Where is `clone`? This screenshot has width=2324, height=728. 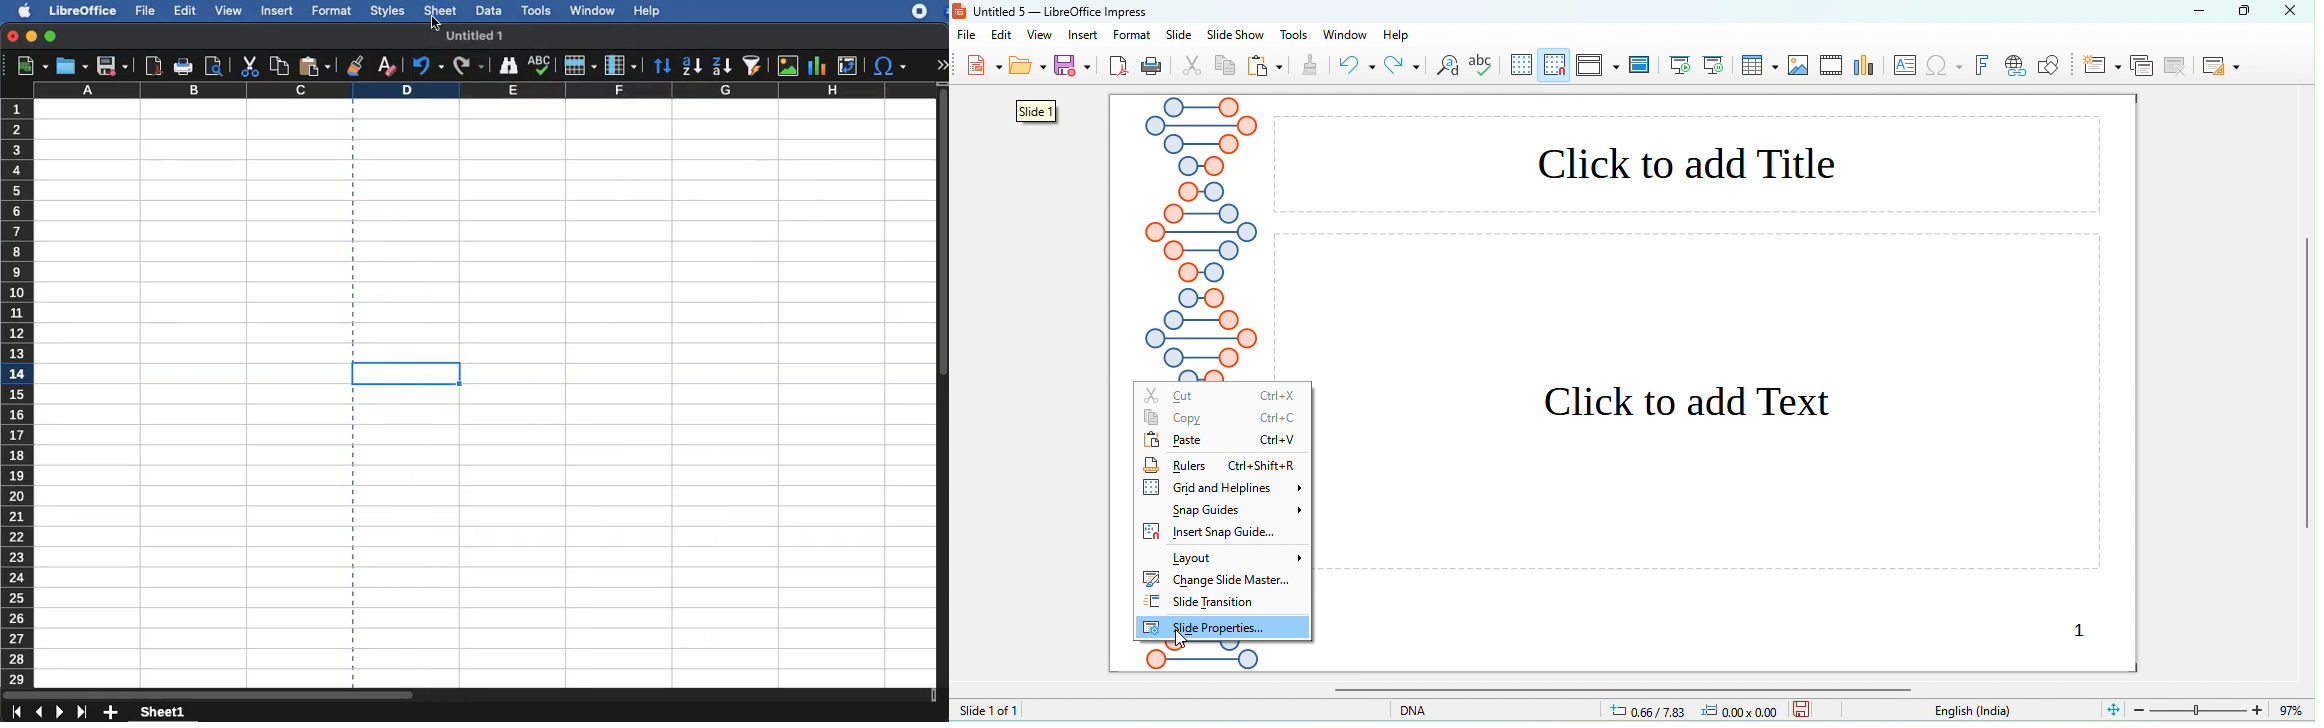
clone is located at coordinates (1309, 67).